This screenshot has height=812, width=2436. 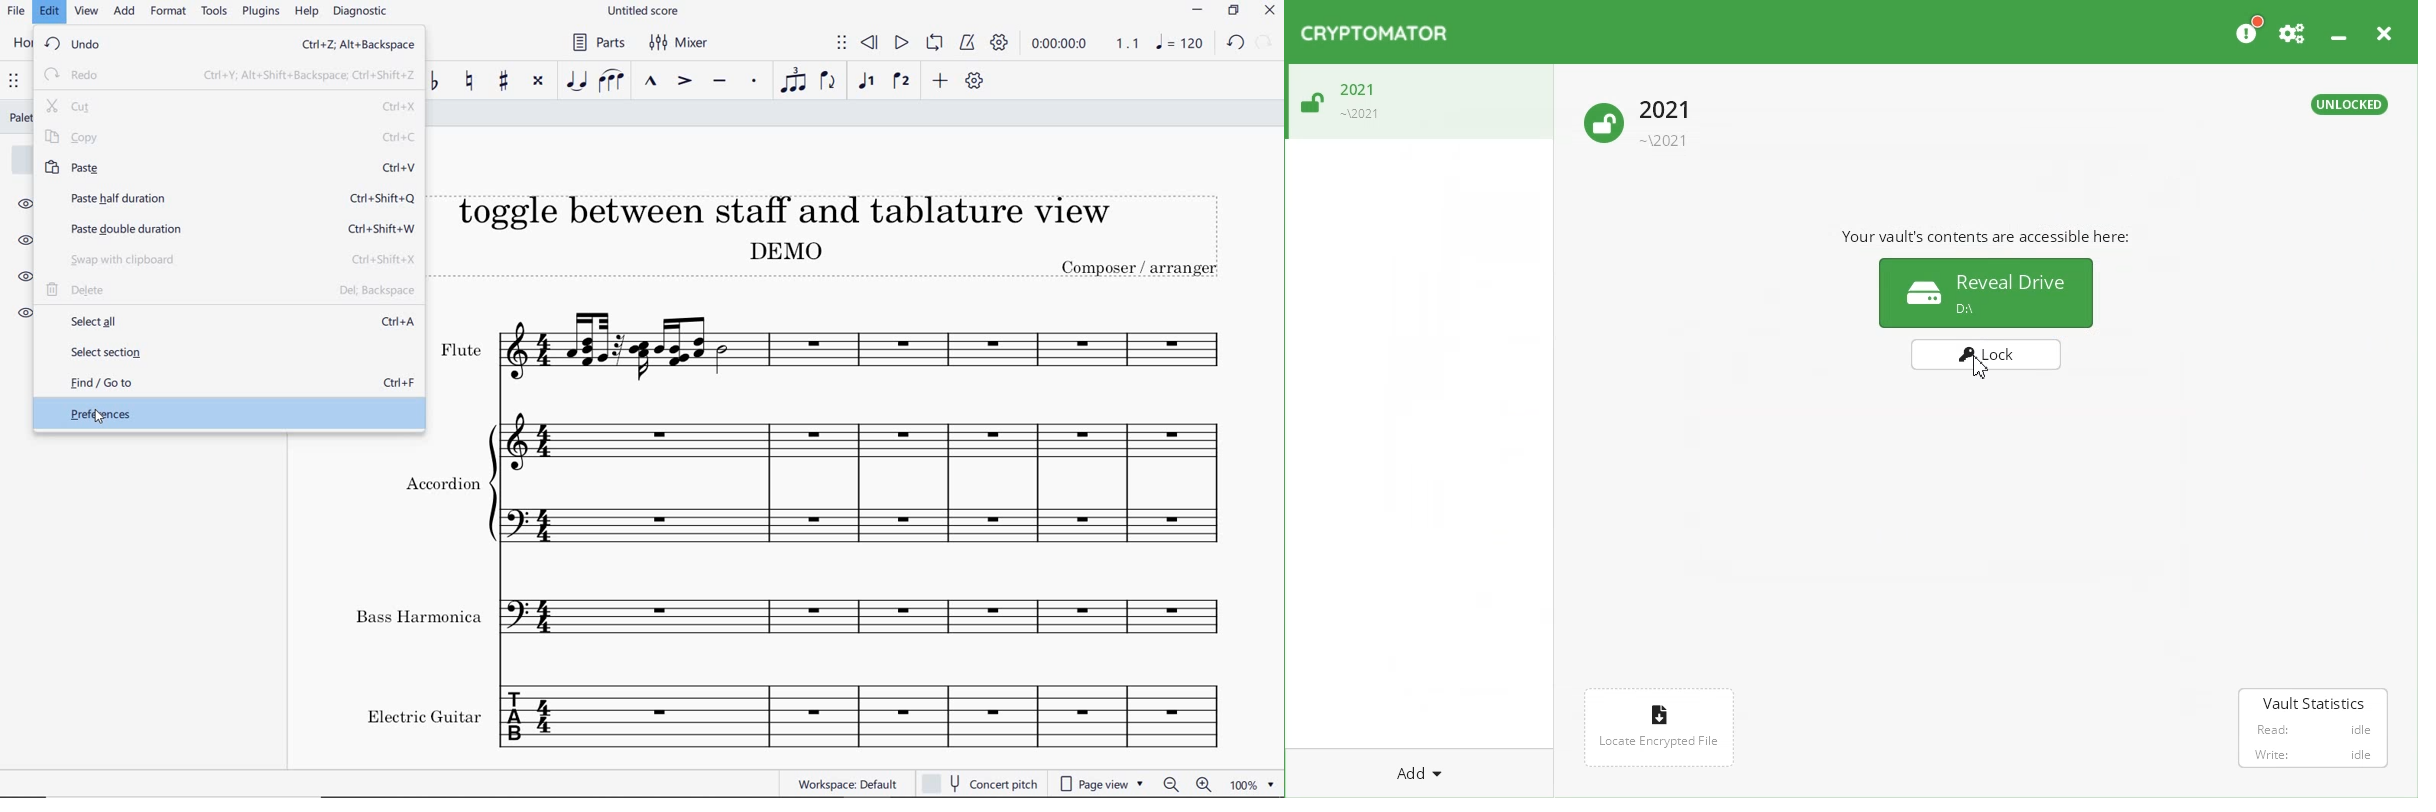 I want to click on copy, so click(x=230, y=138).